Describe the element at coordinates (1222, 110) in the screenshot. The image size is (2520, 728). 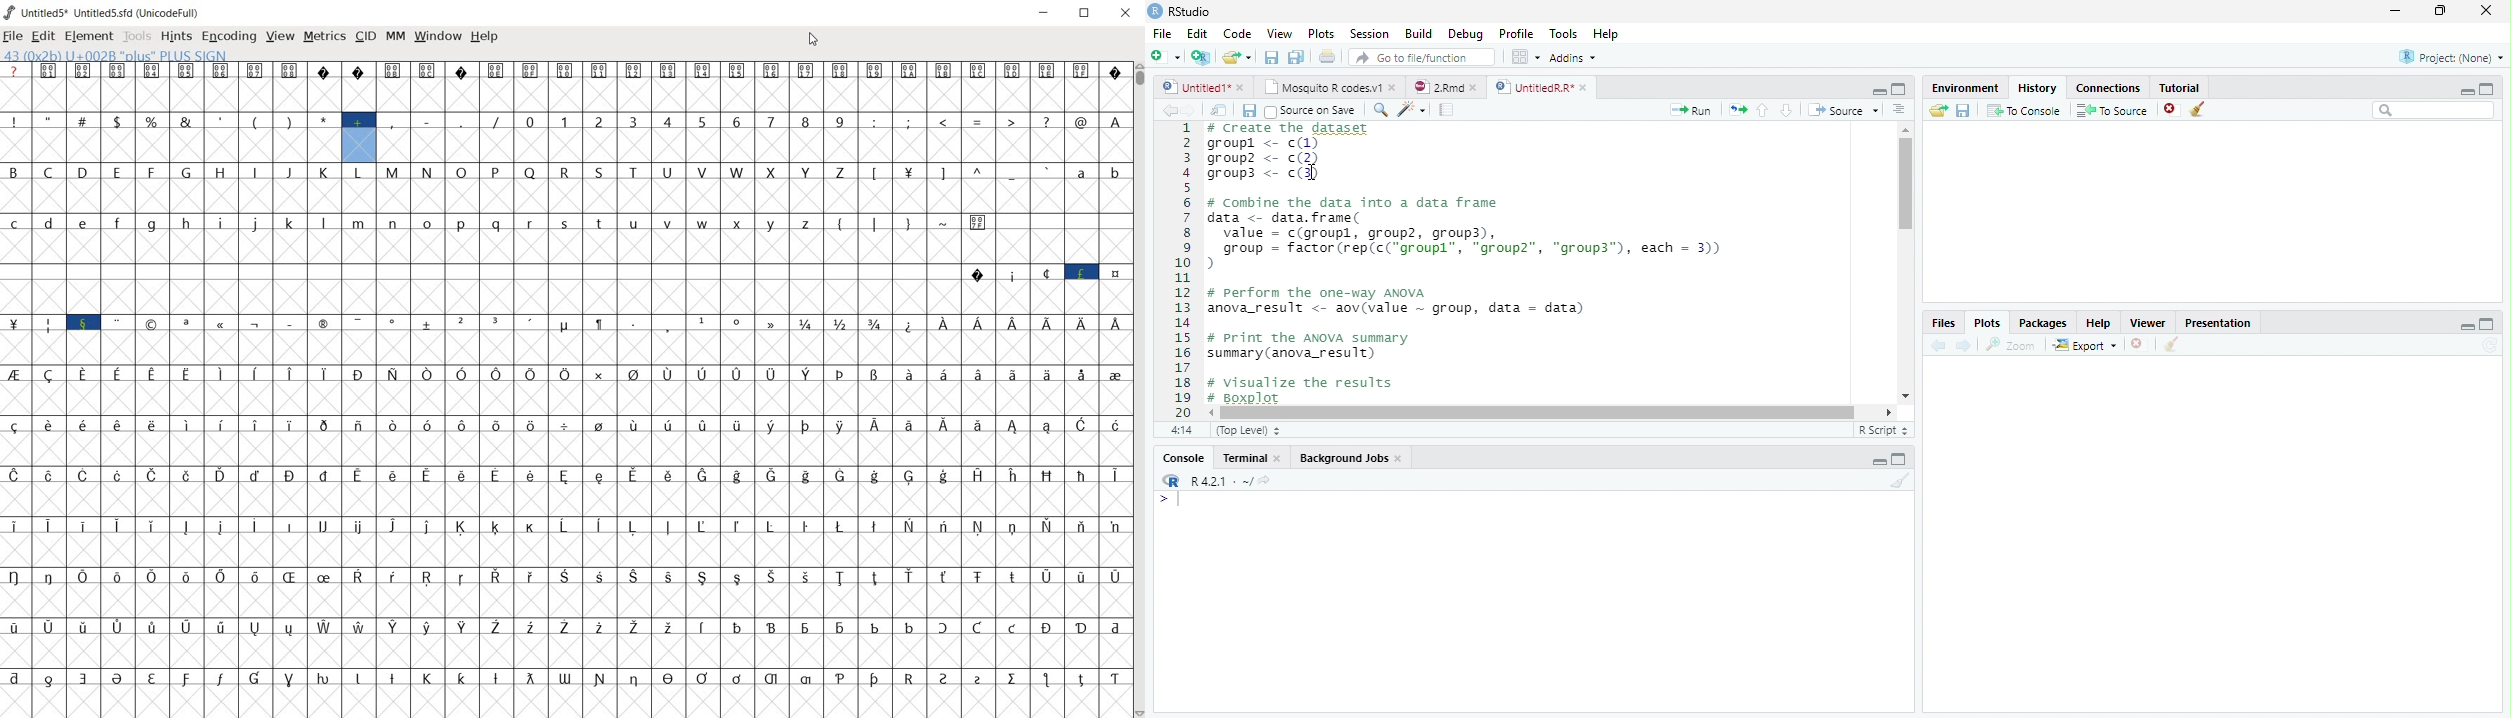
I see `Show in new window` at that location.